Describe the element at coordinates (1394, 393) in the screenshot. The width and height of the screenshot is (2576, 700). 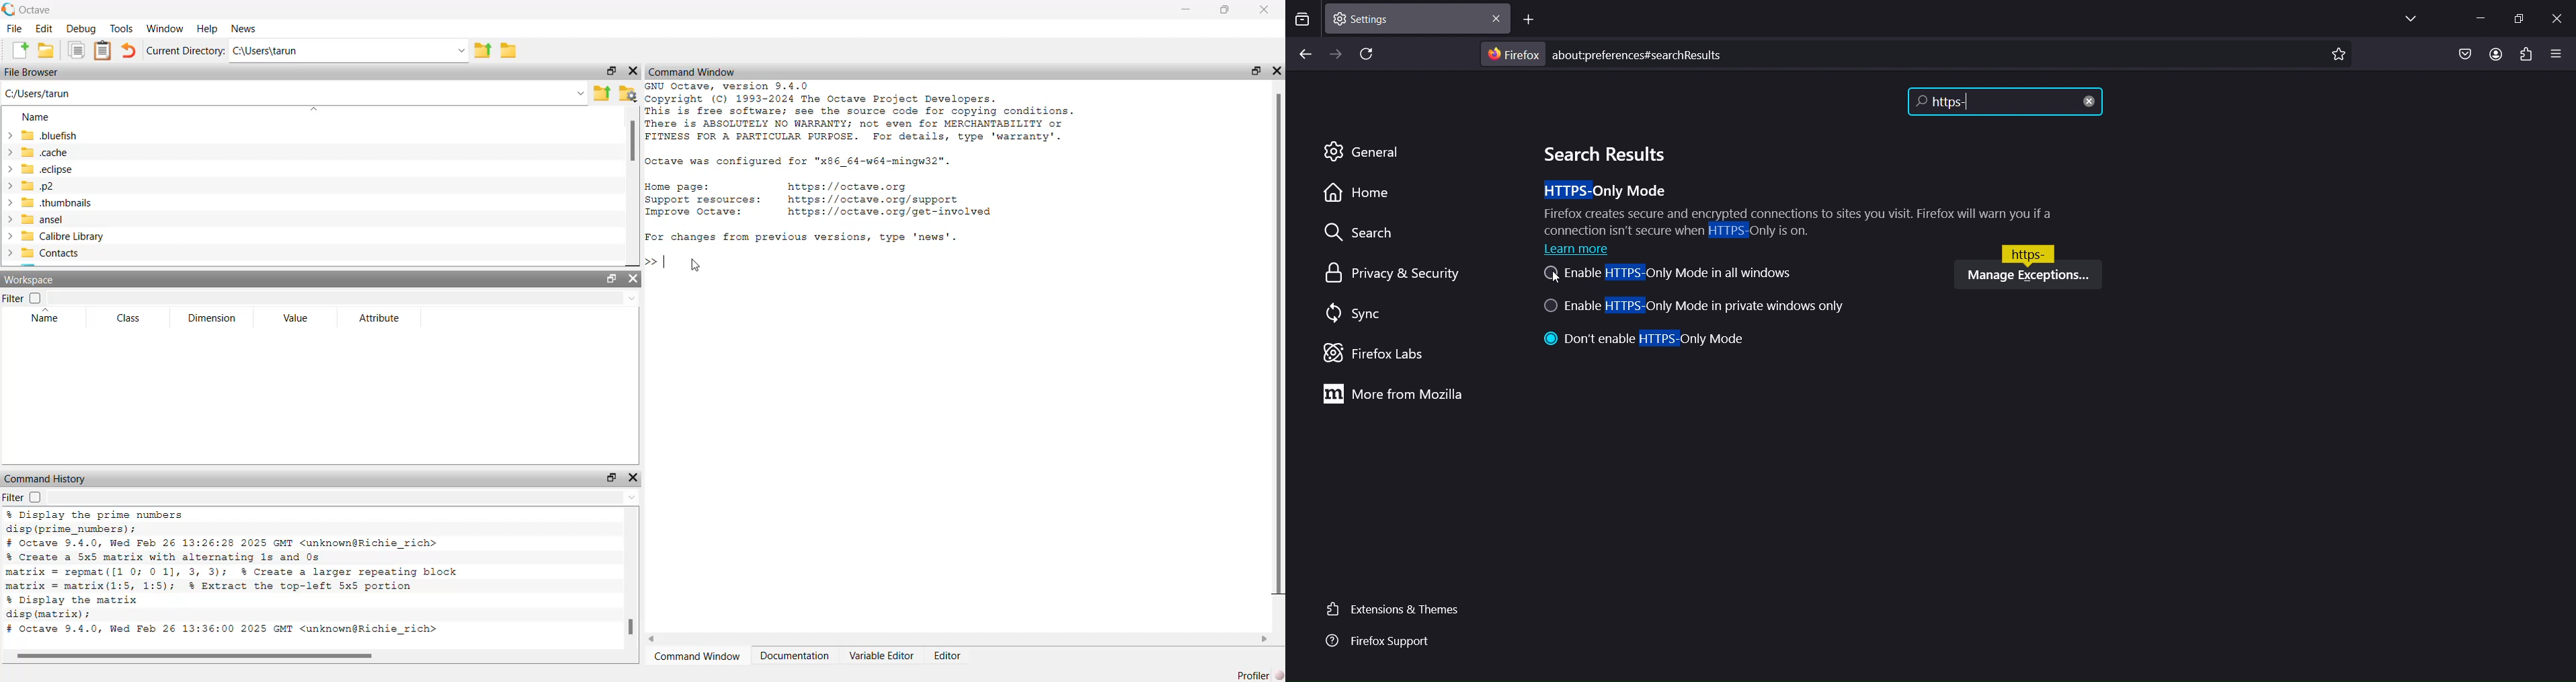
I see `more from mozilla` at that location.